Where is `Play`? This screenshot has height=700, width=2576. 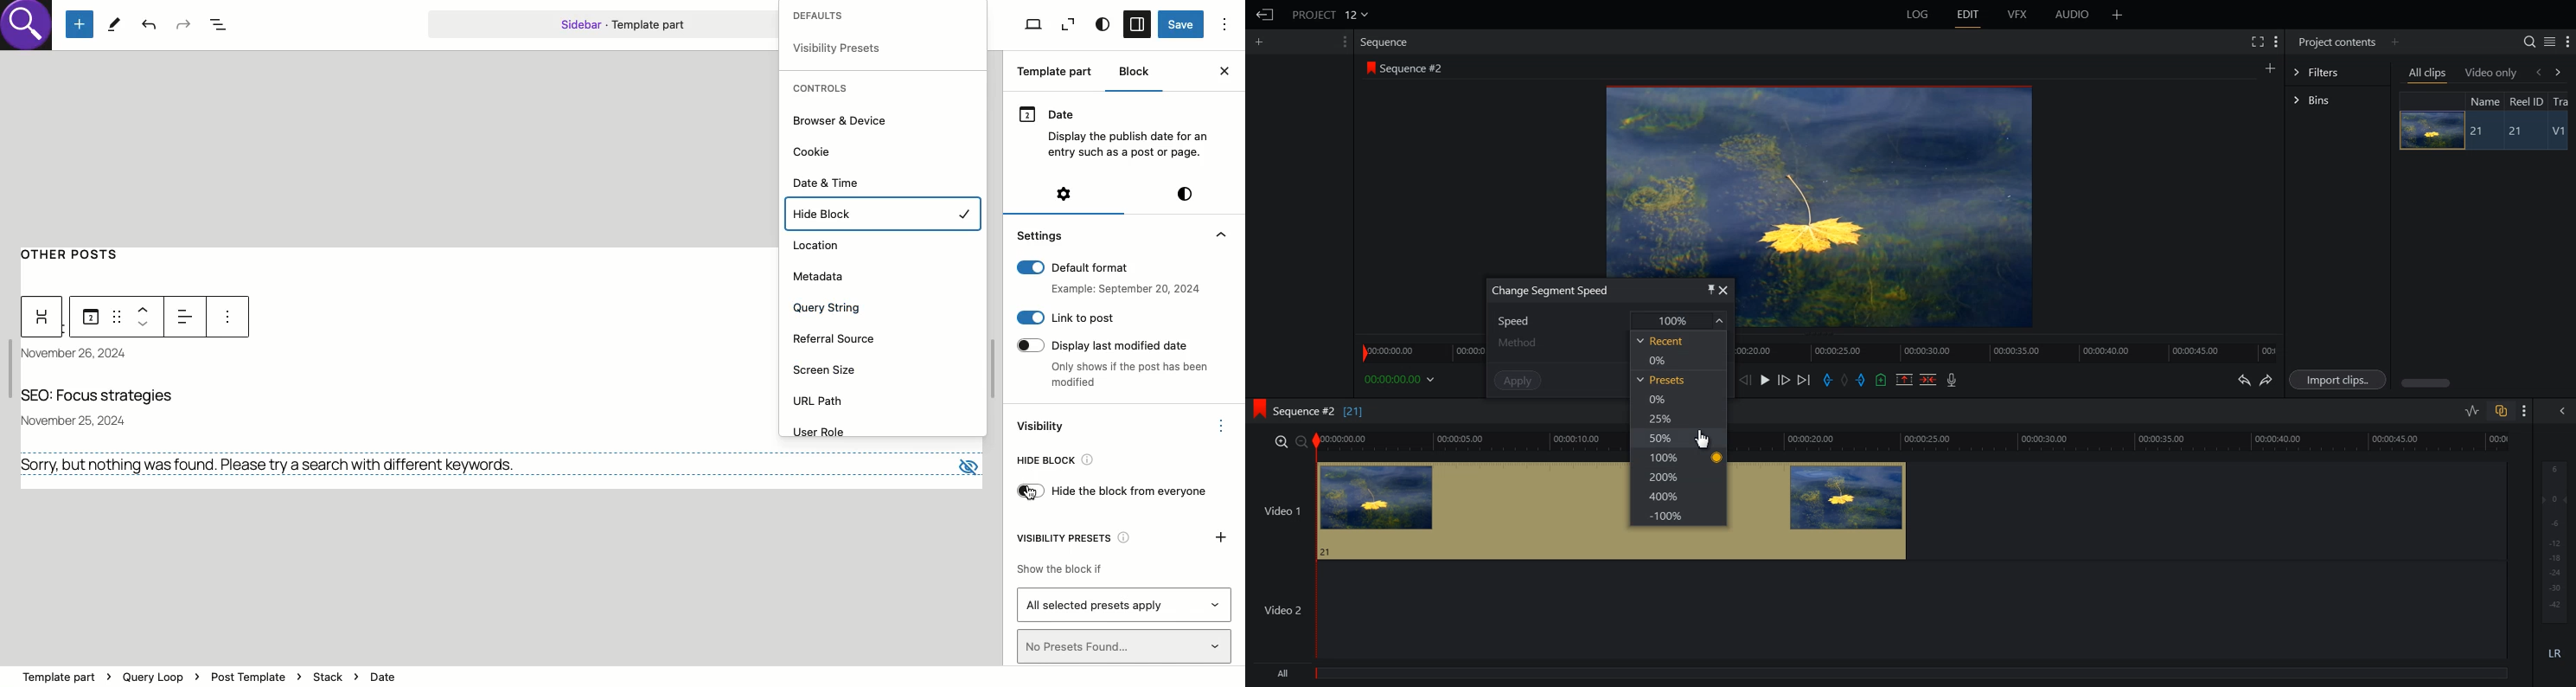
Play is located at coordinates (1767, 380).